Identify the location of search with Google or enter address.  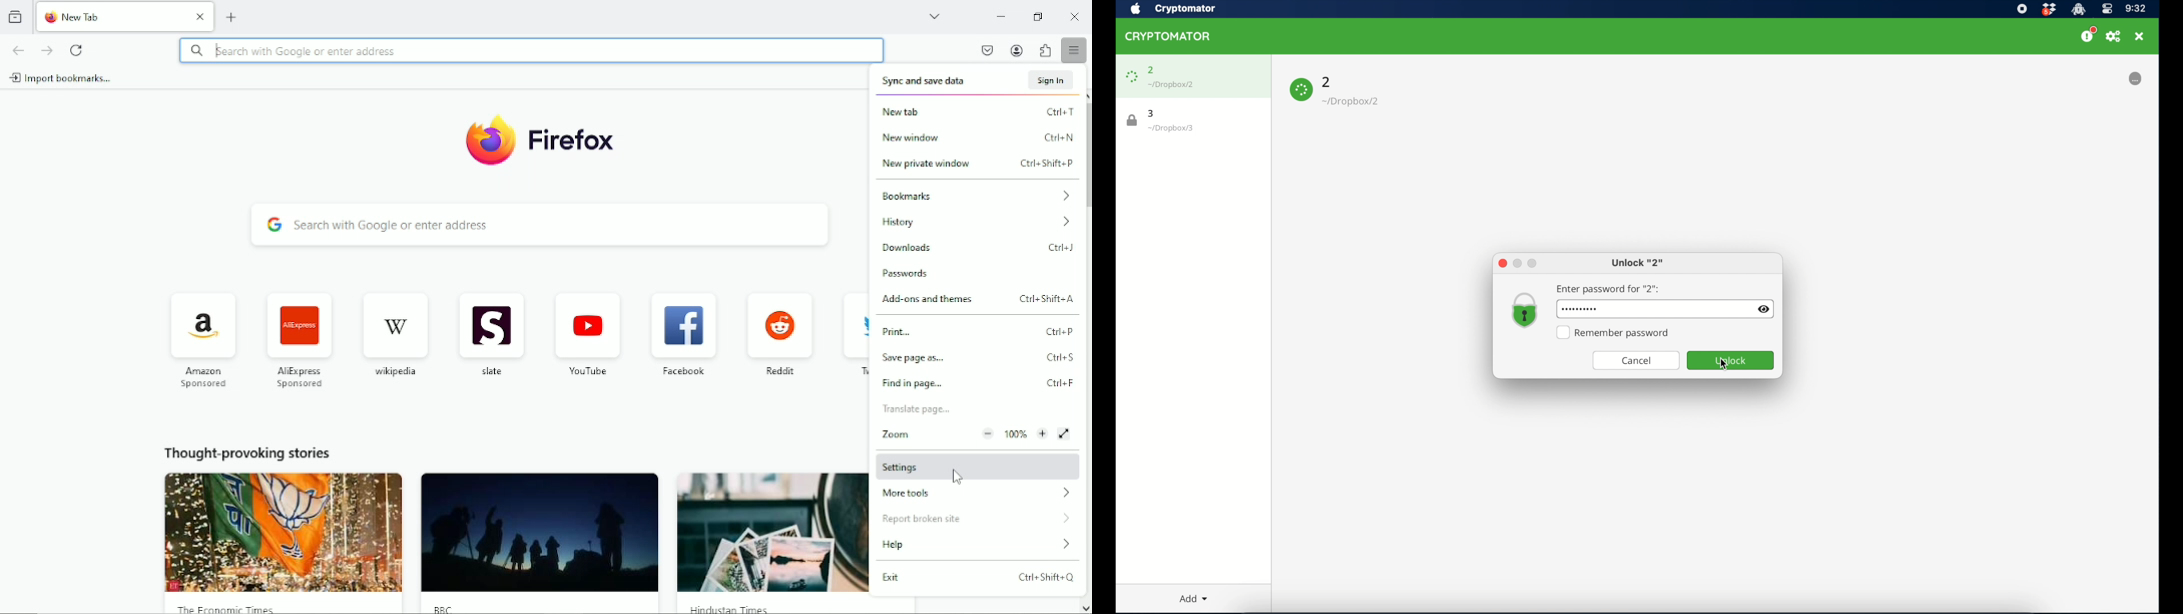
(530, 49).